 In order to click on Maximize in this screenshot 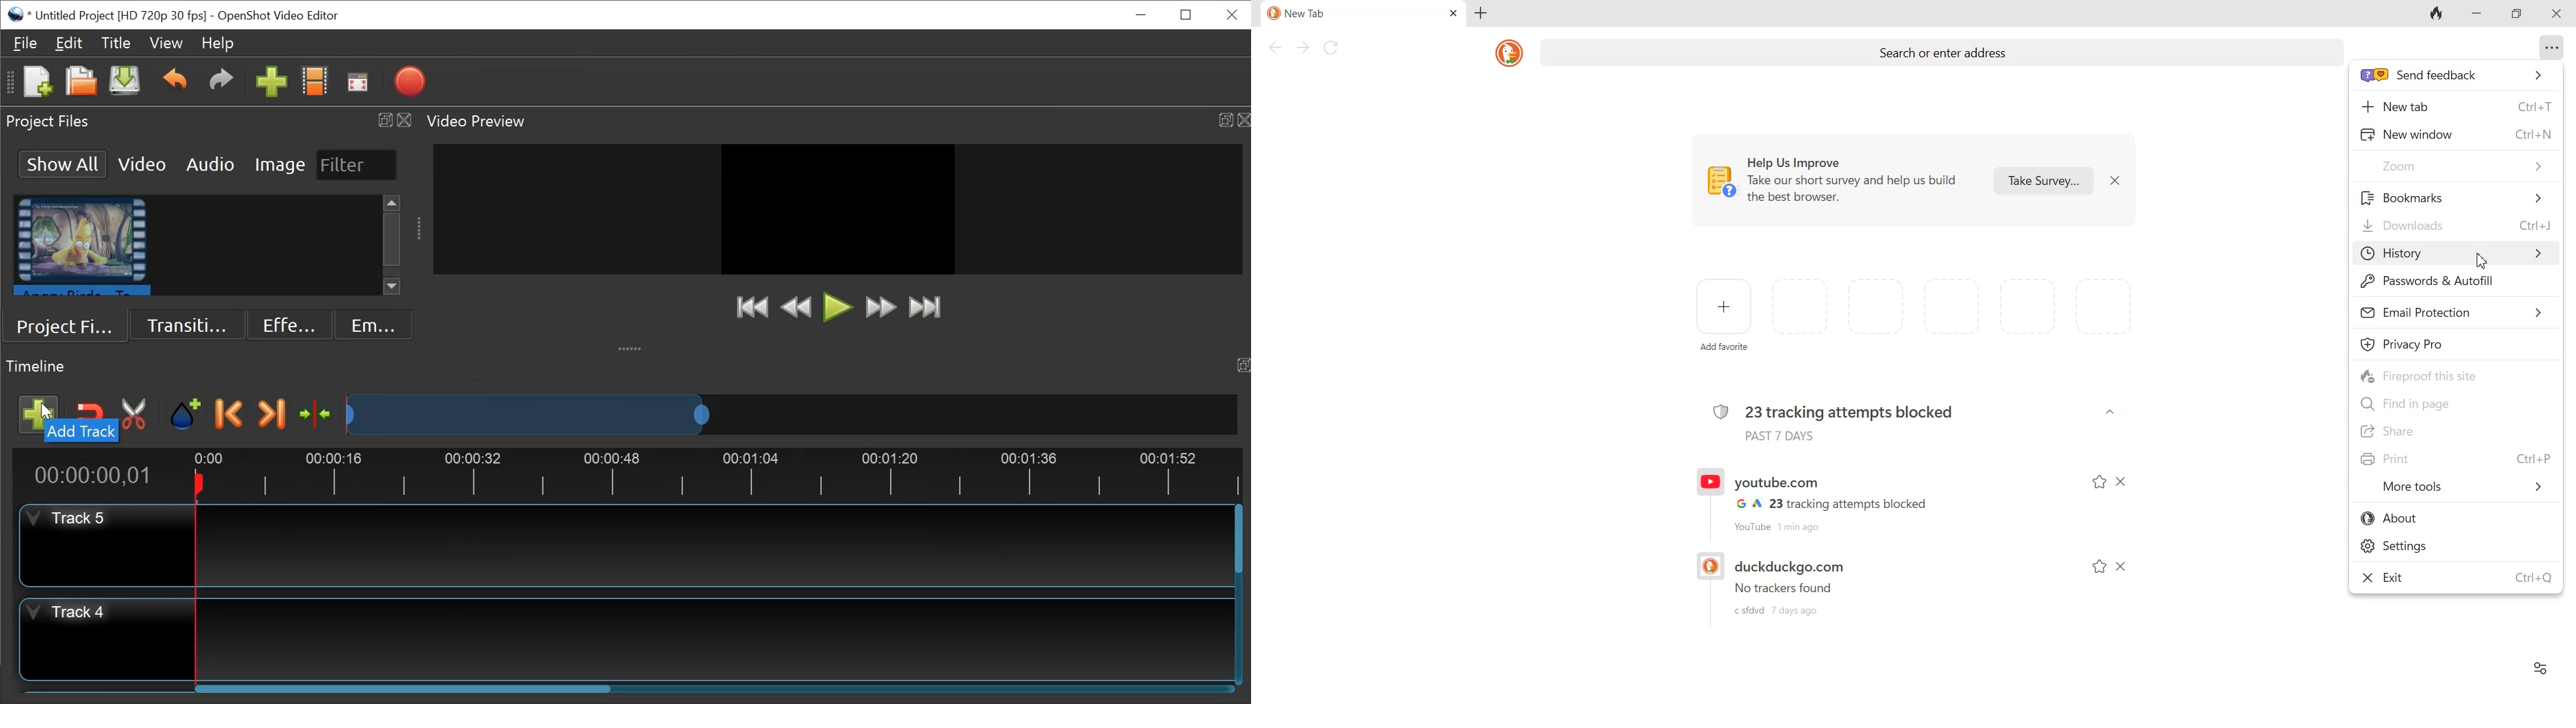, I will do `click(2519, 14)`.